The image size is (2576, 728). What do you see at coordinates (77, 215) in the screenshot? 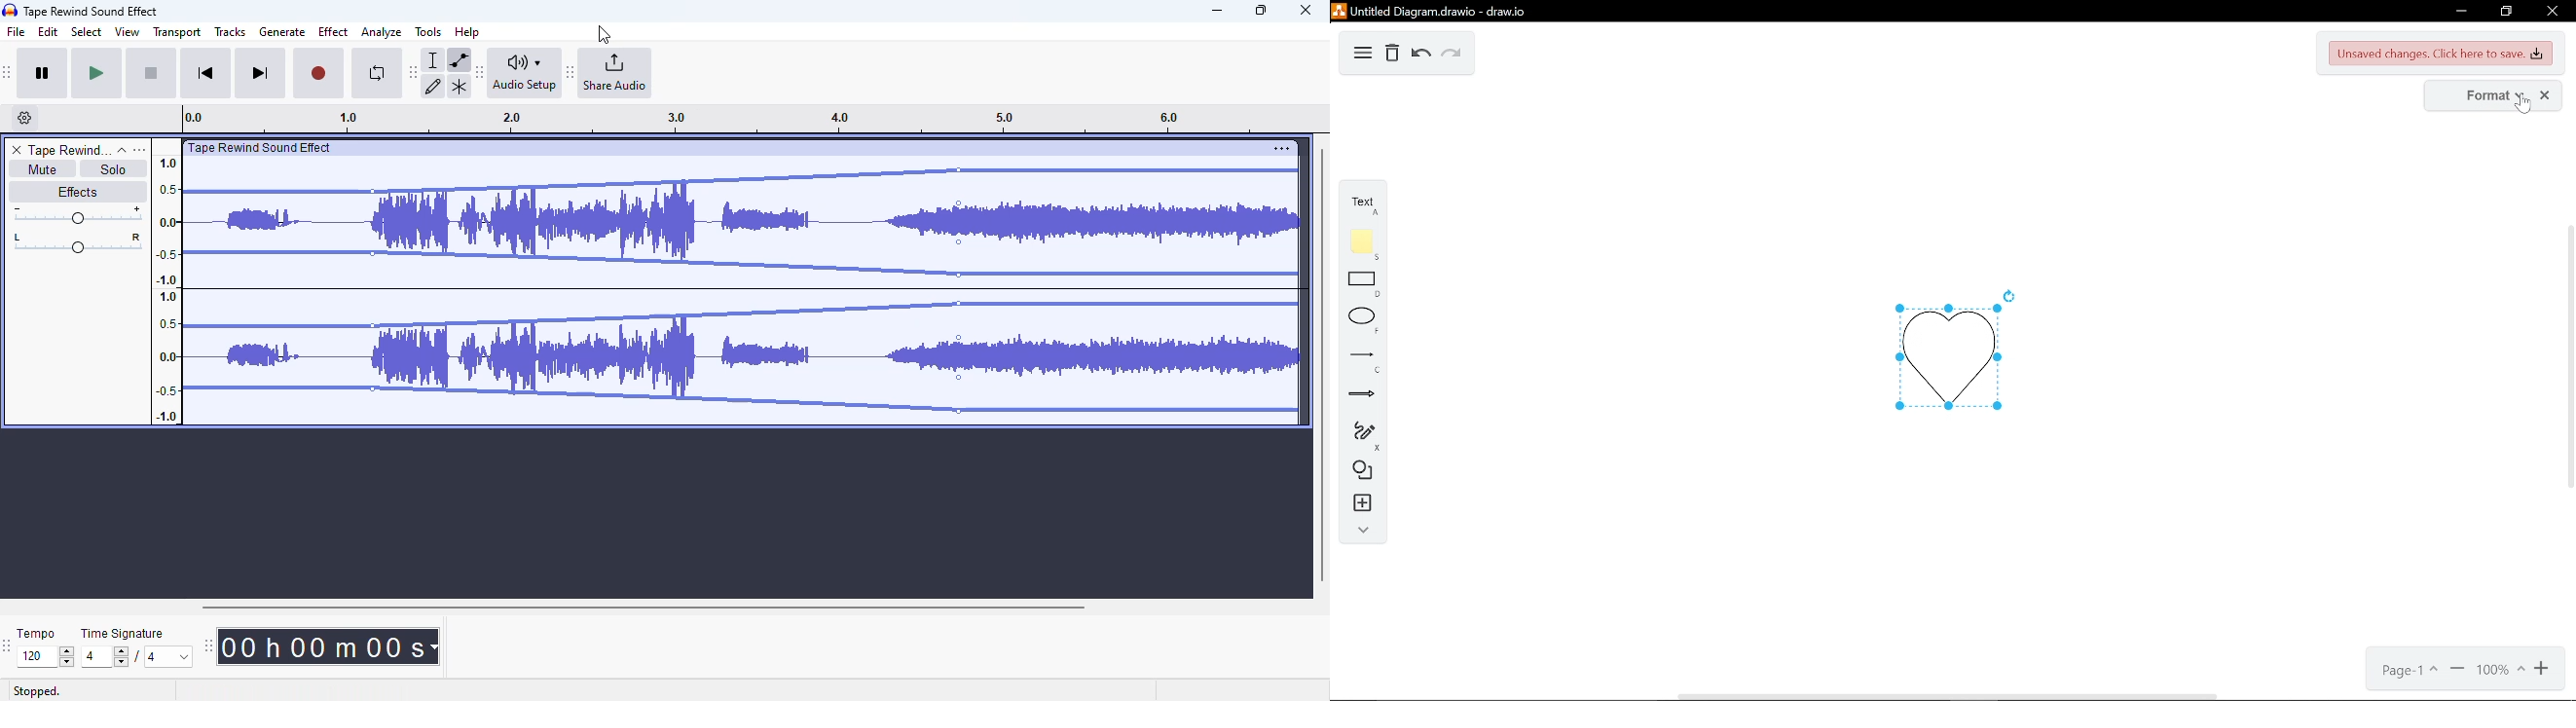
I see `Change volume` at bounding box center [77, 215].